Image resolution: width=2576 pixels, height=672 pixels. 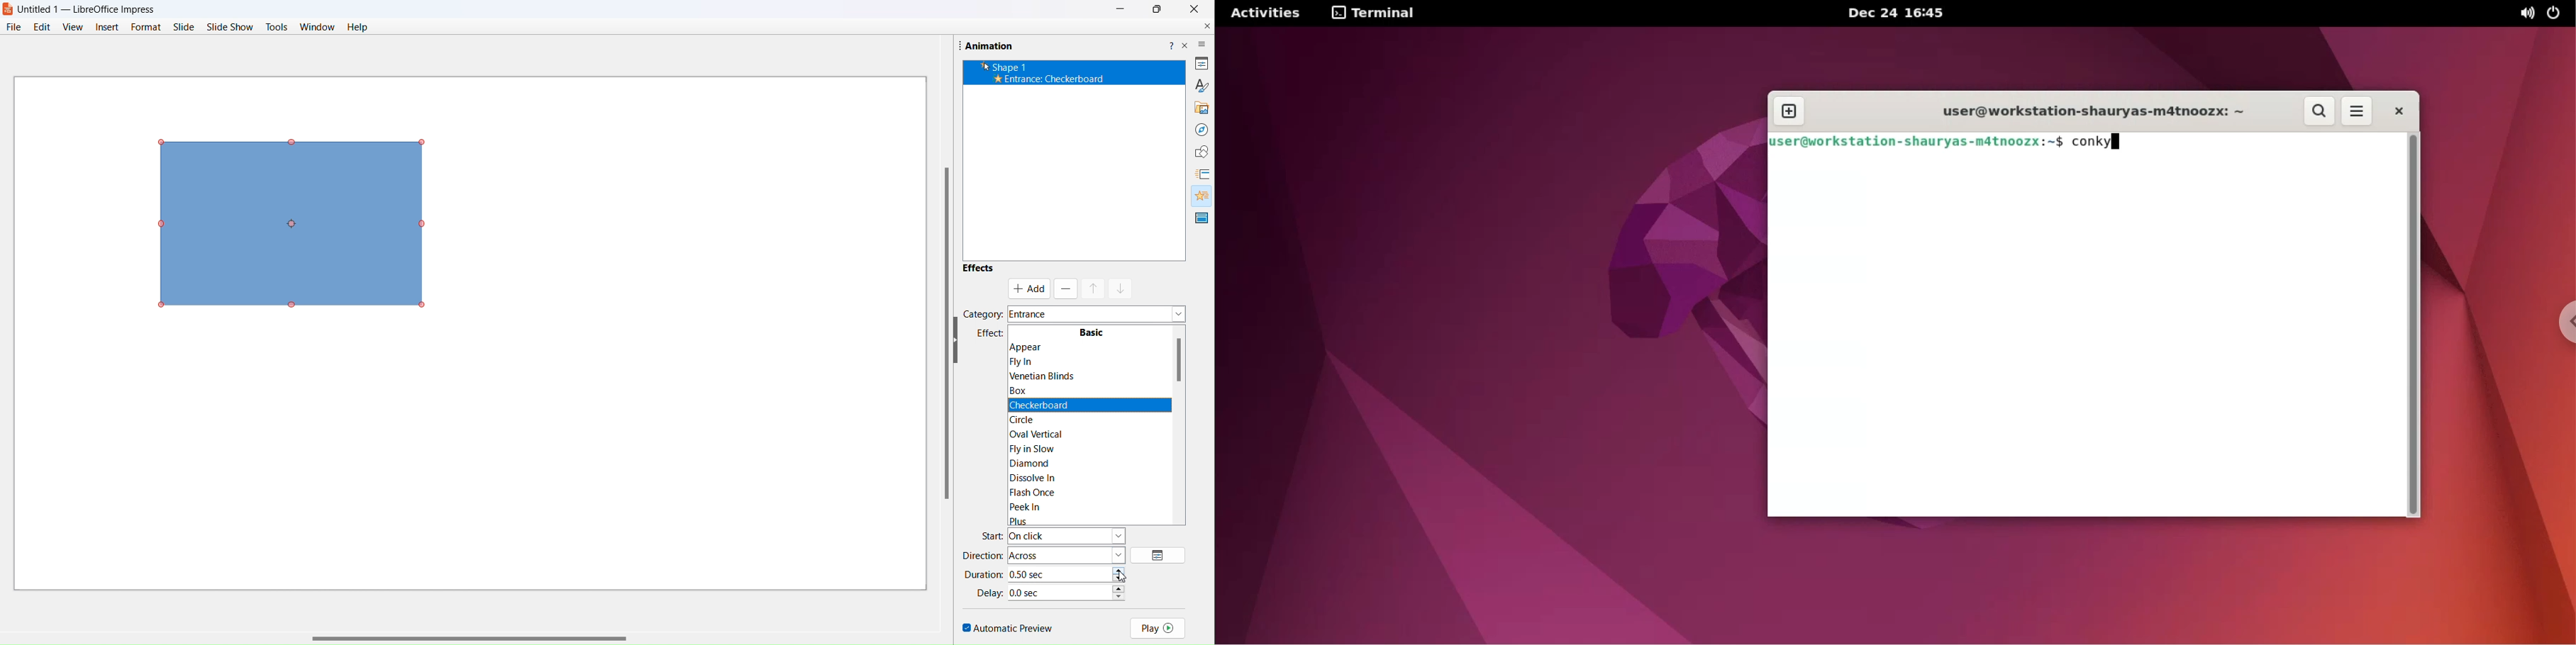 I want to click on effects, so click(x=979, y=271).